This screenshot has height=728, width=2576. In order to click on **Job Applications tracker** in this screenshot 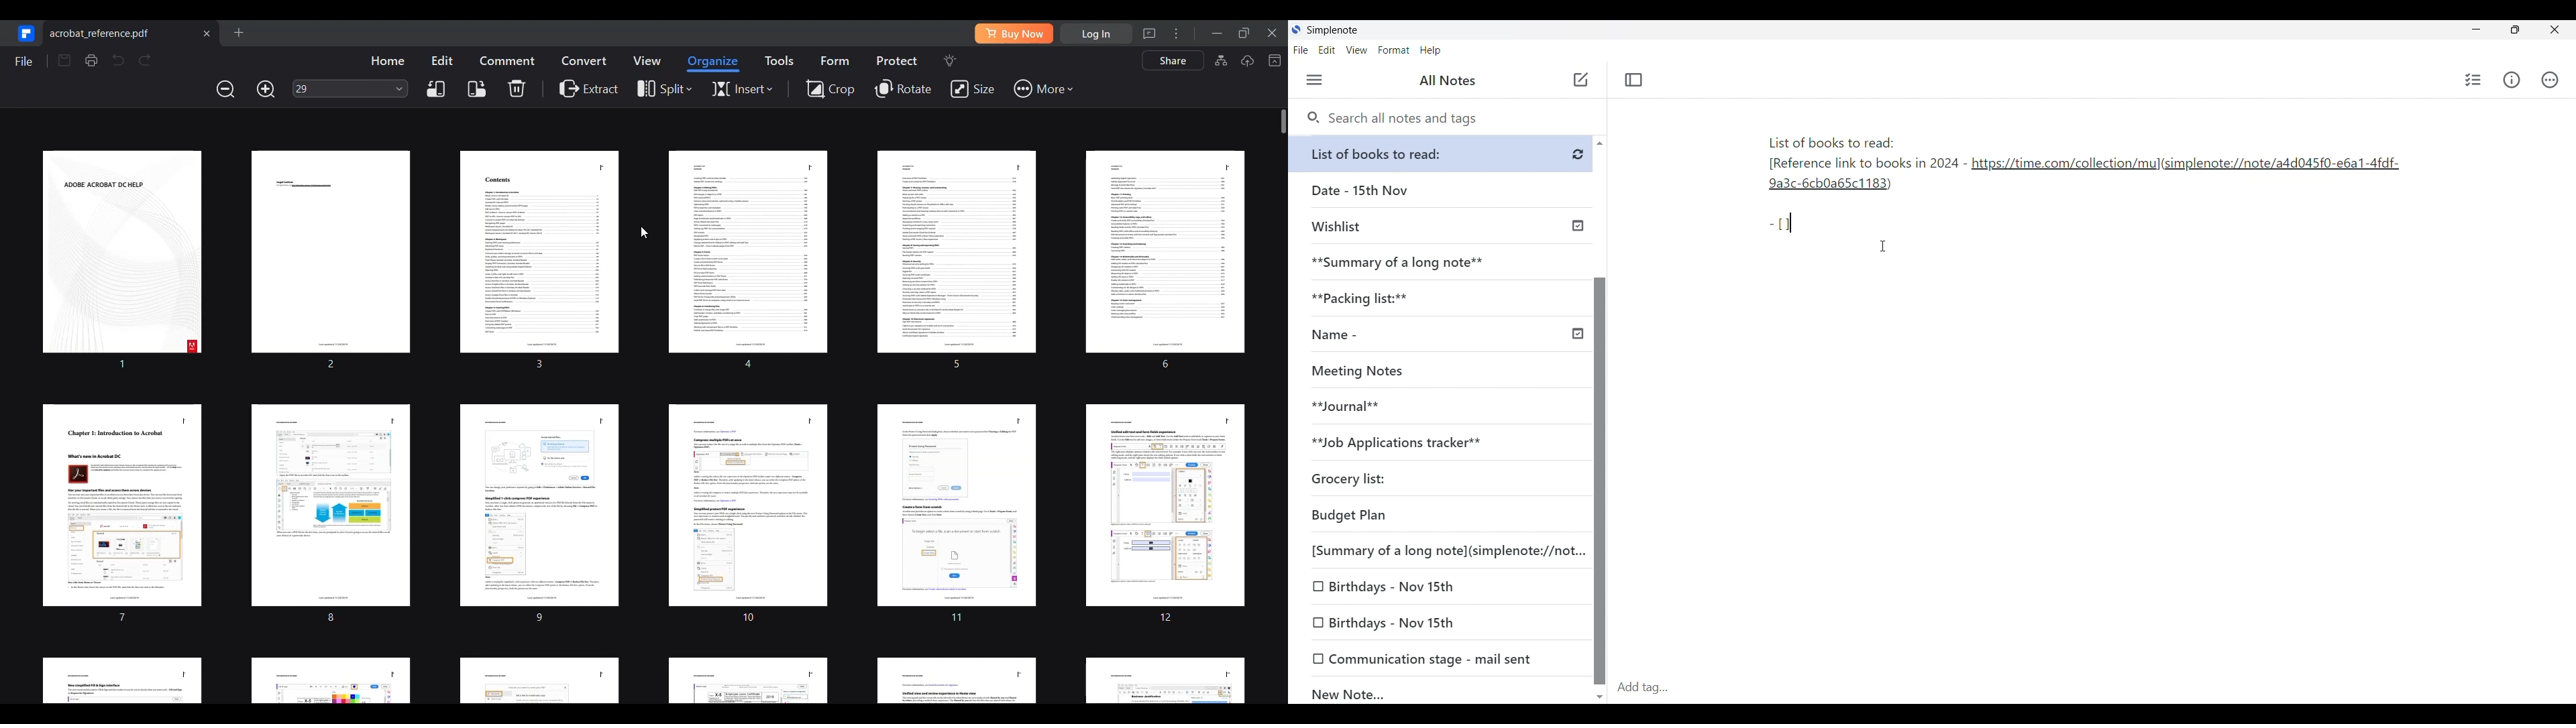, I will do `click(1436, 443)`.